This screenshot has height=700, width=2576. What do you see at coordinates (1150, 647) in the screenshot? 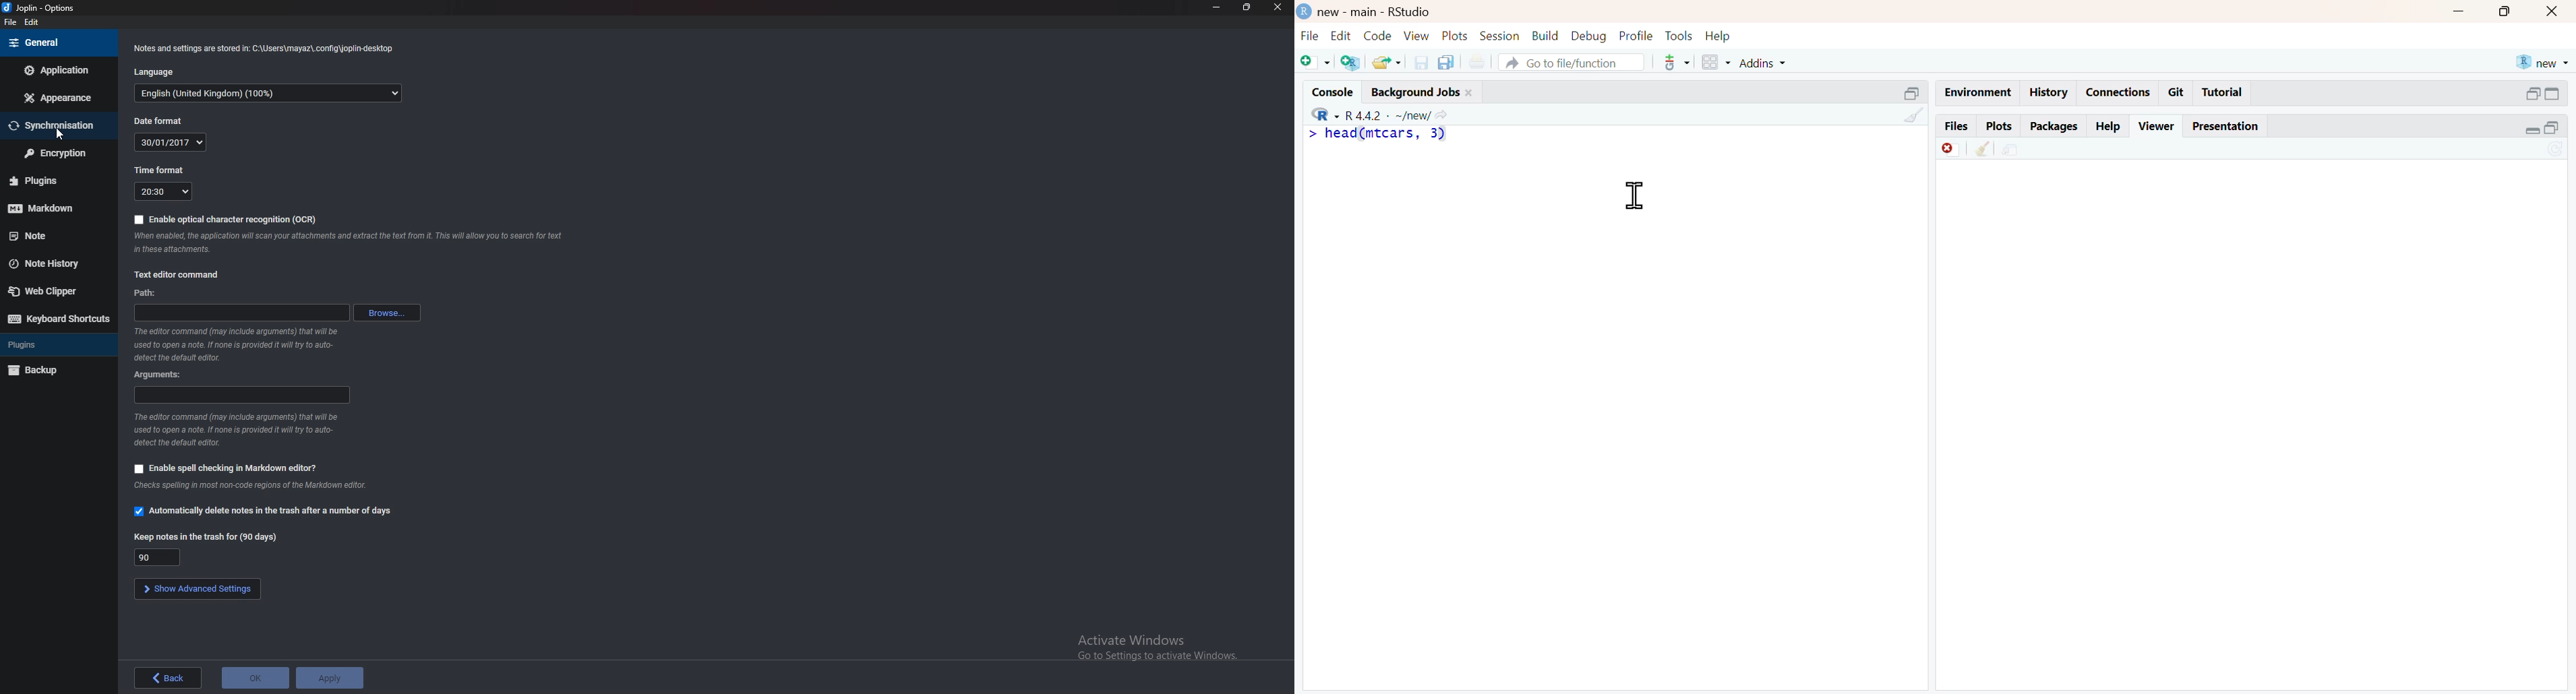
I see `Activate Windows` at bounding box center [1150, 647].